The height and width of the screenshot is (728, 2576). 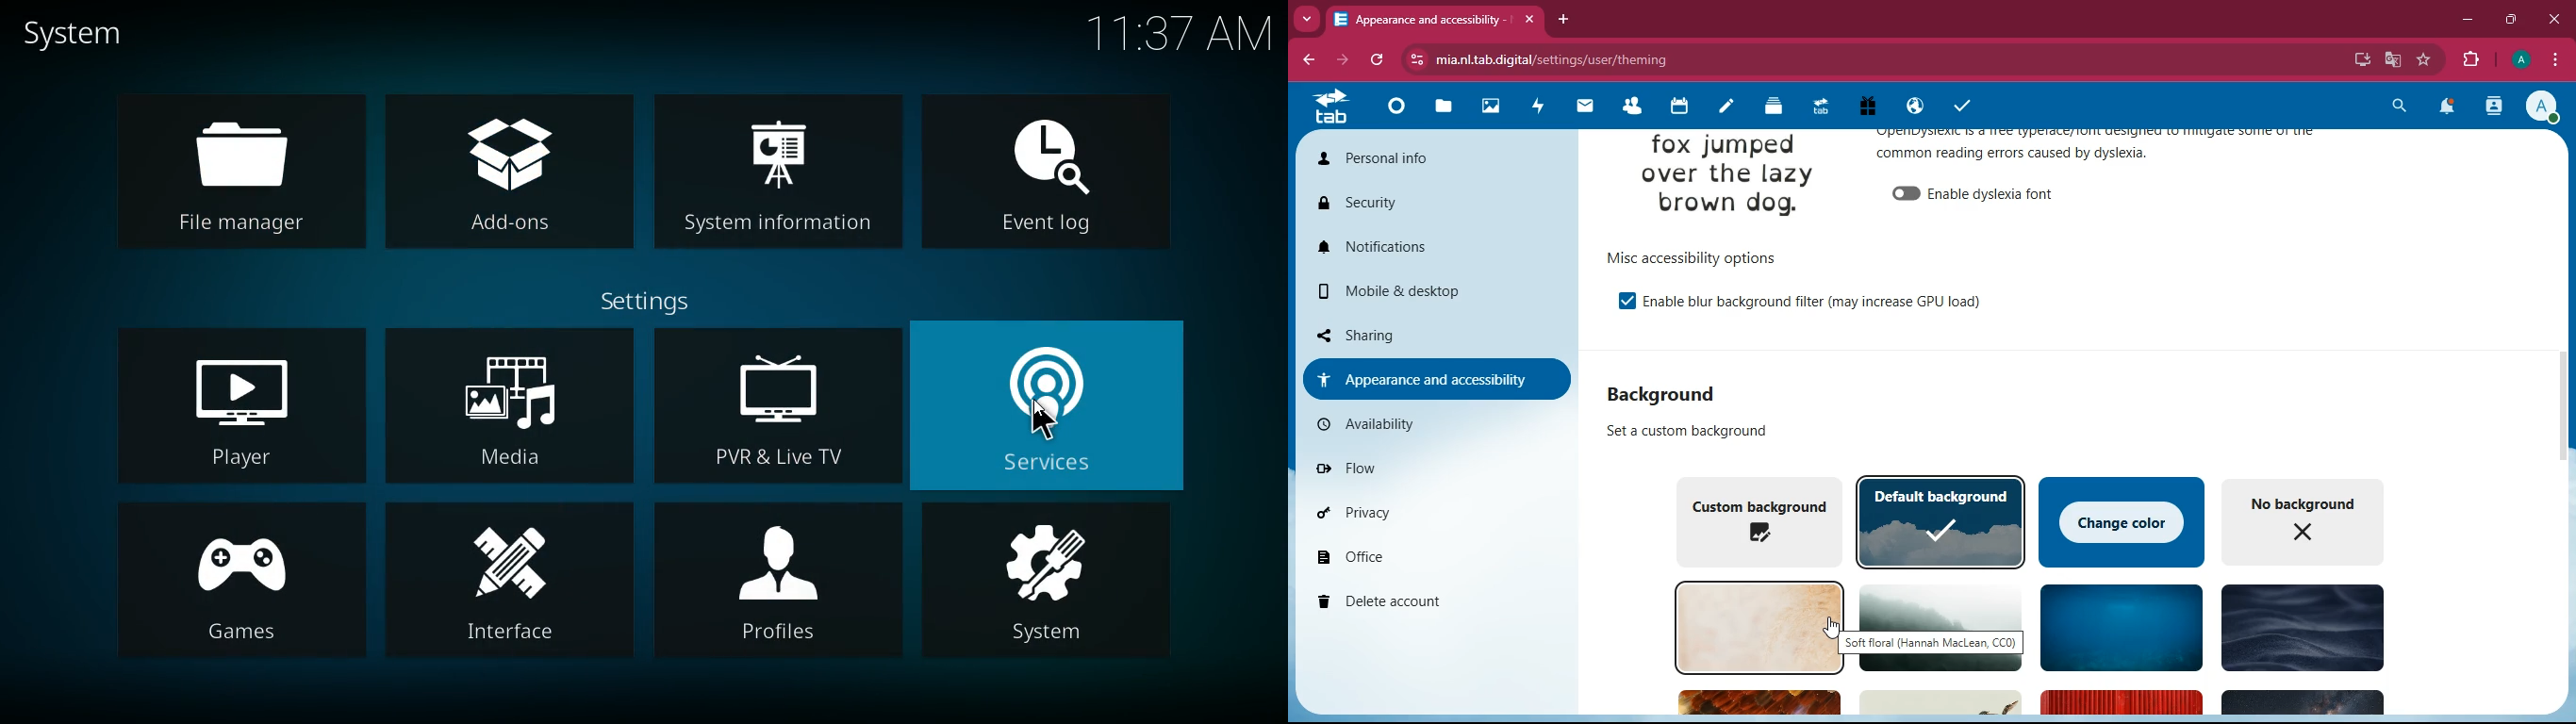 What do you see at coordinates (652, 301) in the screenshot?
I see `settings` at bounding box center [652, 301].